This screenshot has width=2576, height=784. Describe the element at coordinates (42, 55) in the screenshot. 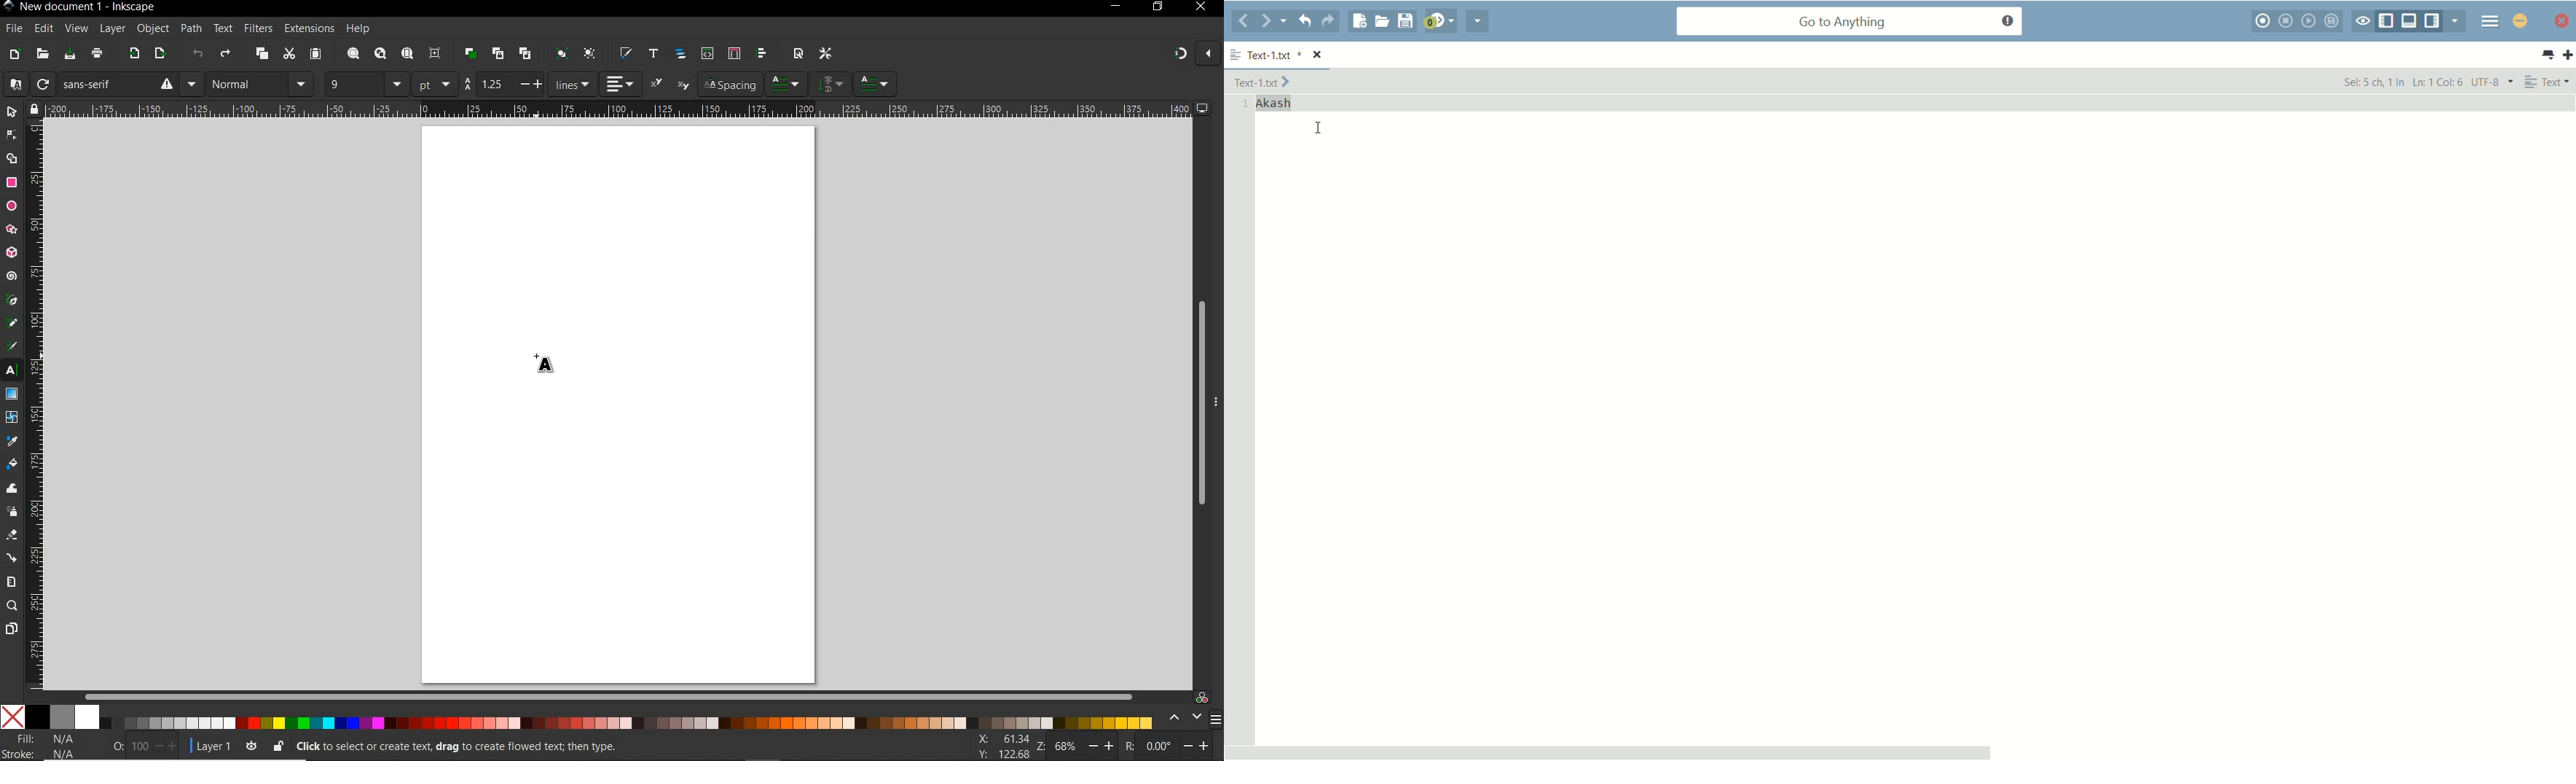

I see `open file dialog` at that location.